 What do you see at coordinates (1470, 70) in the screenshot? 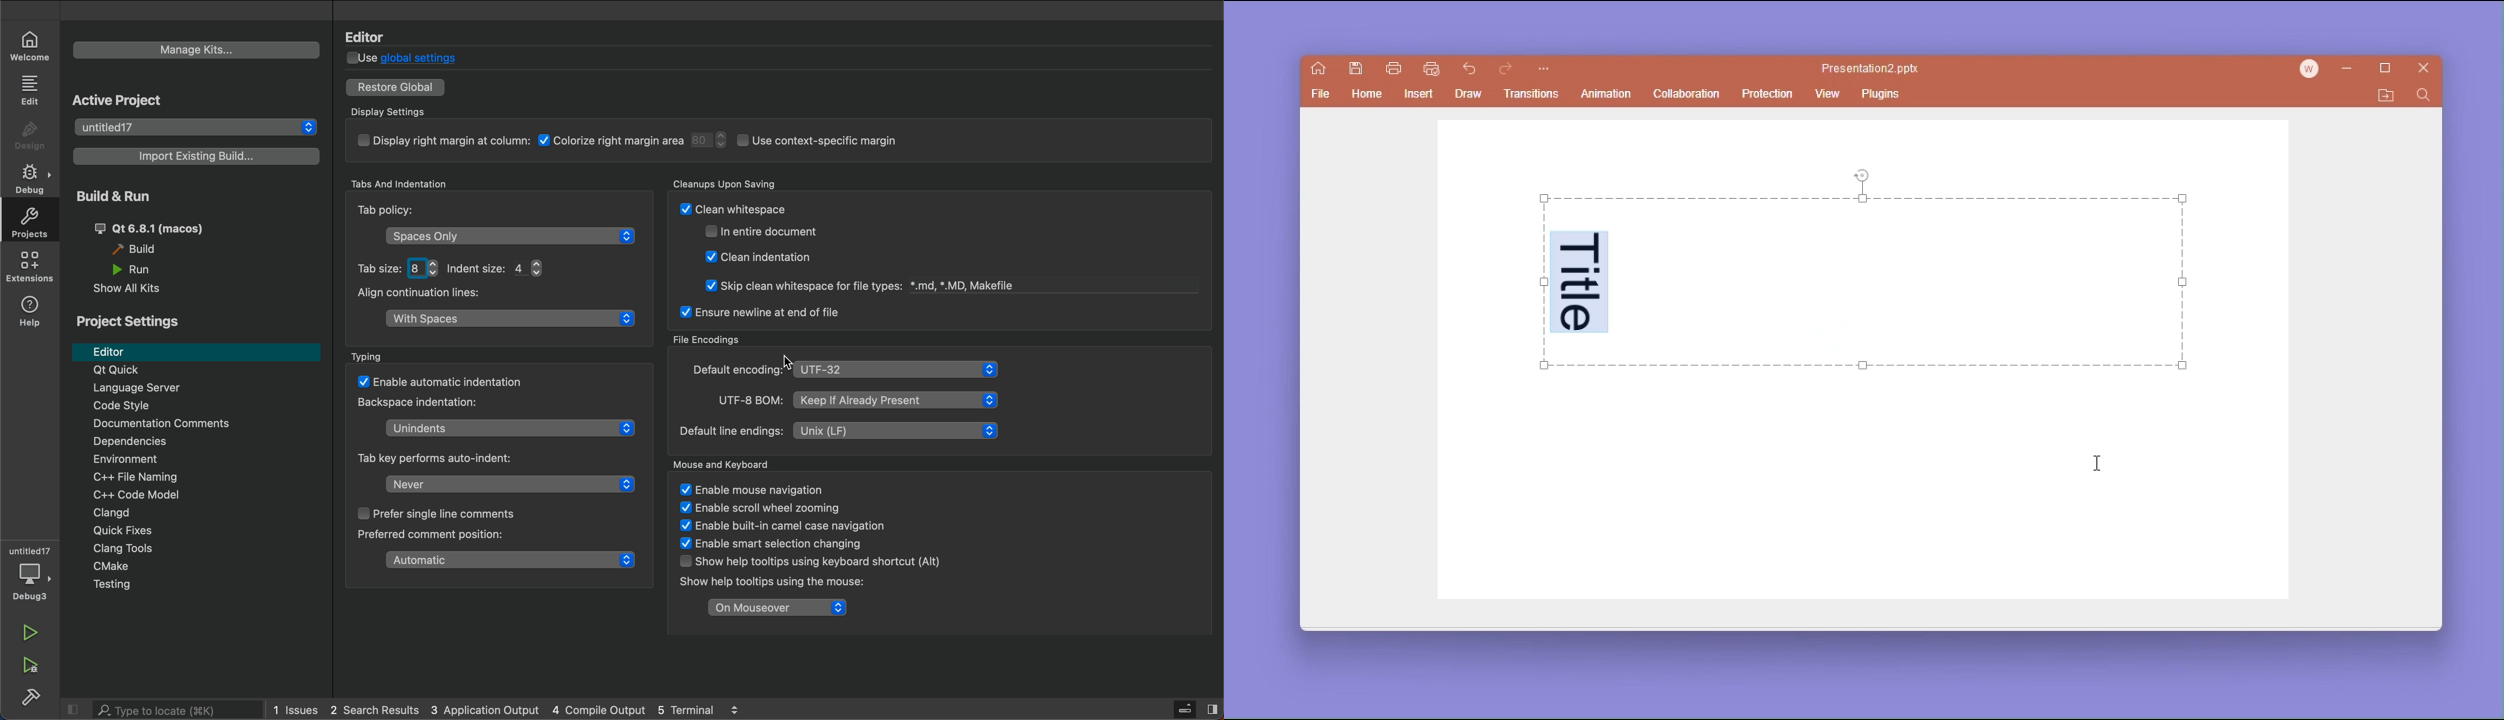
I see `go back` at bounding box center [1470, 70].